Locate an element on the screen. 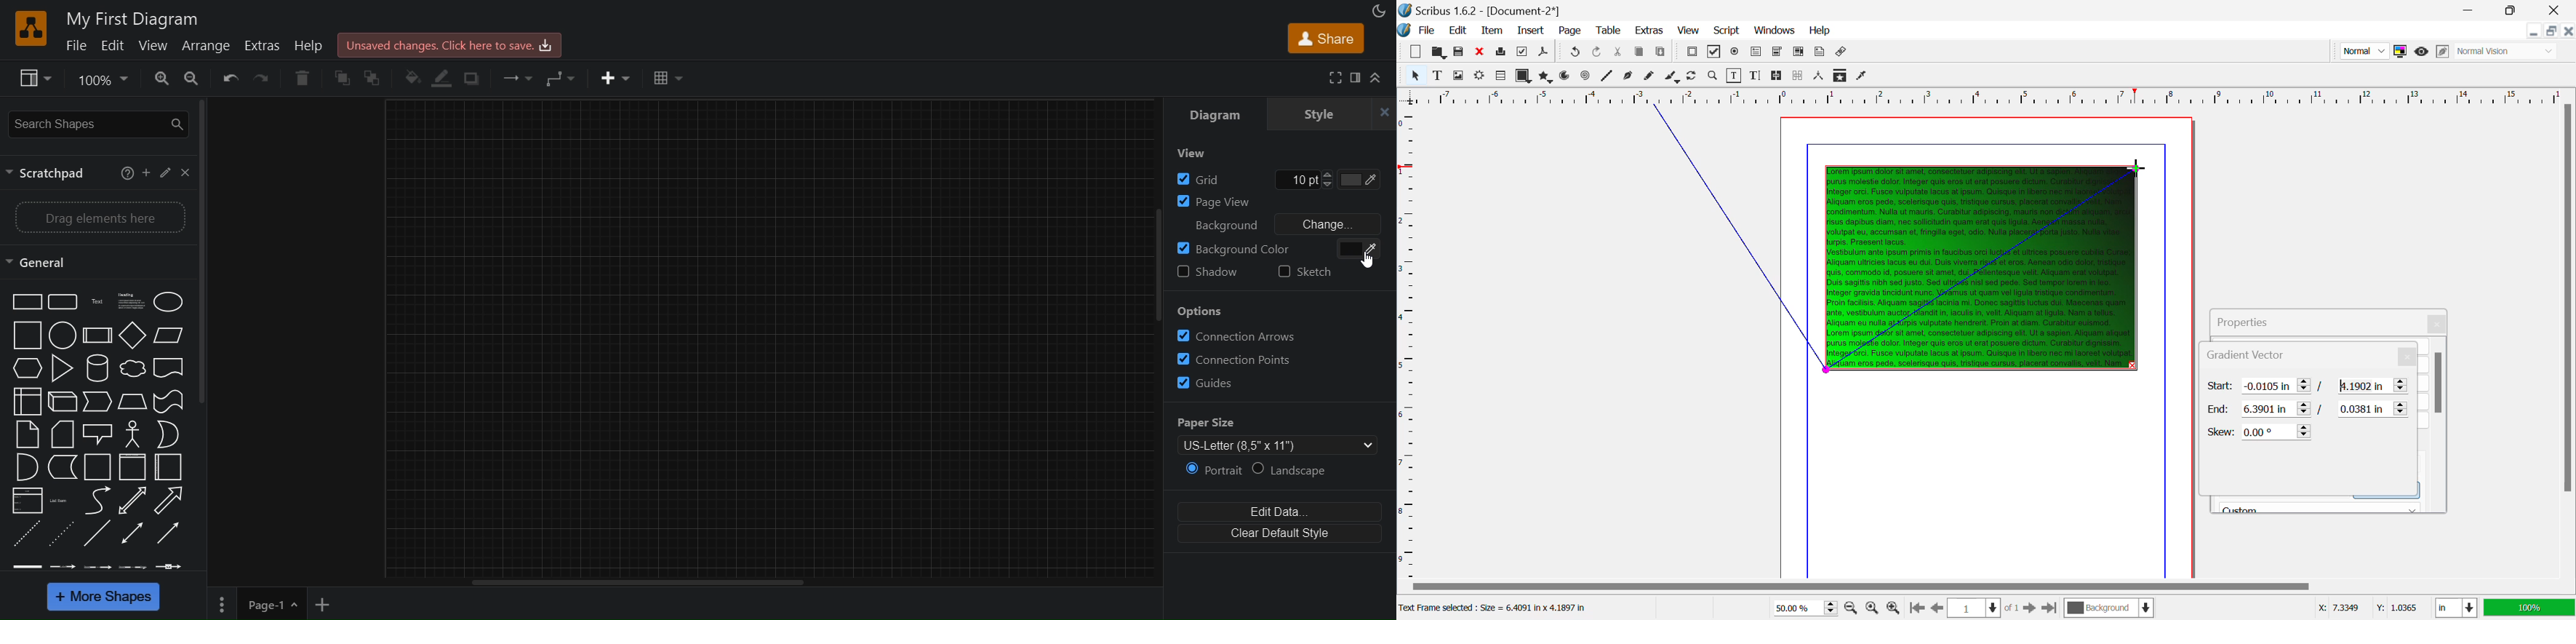  Freehand is located at coordinates (1651, 77).